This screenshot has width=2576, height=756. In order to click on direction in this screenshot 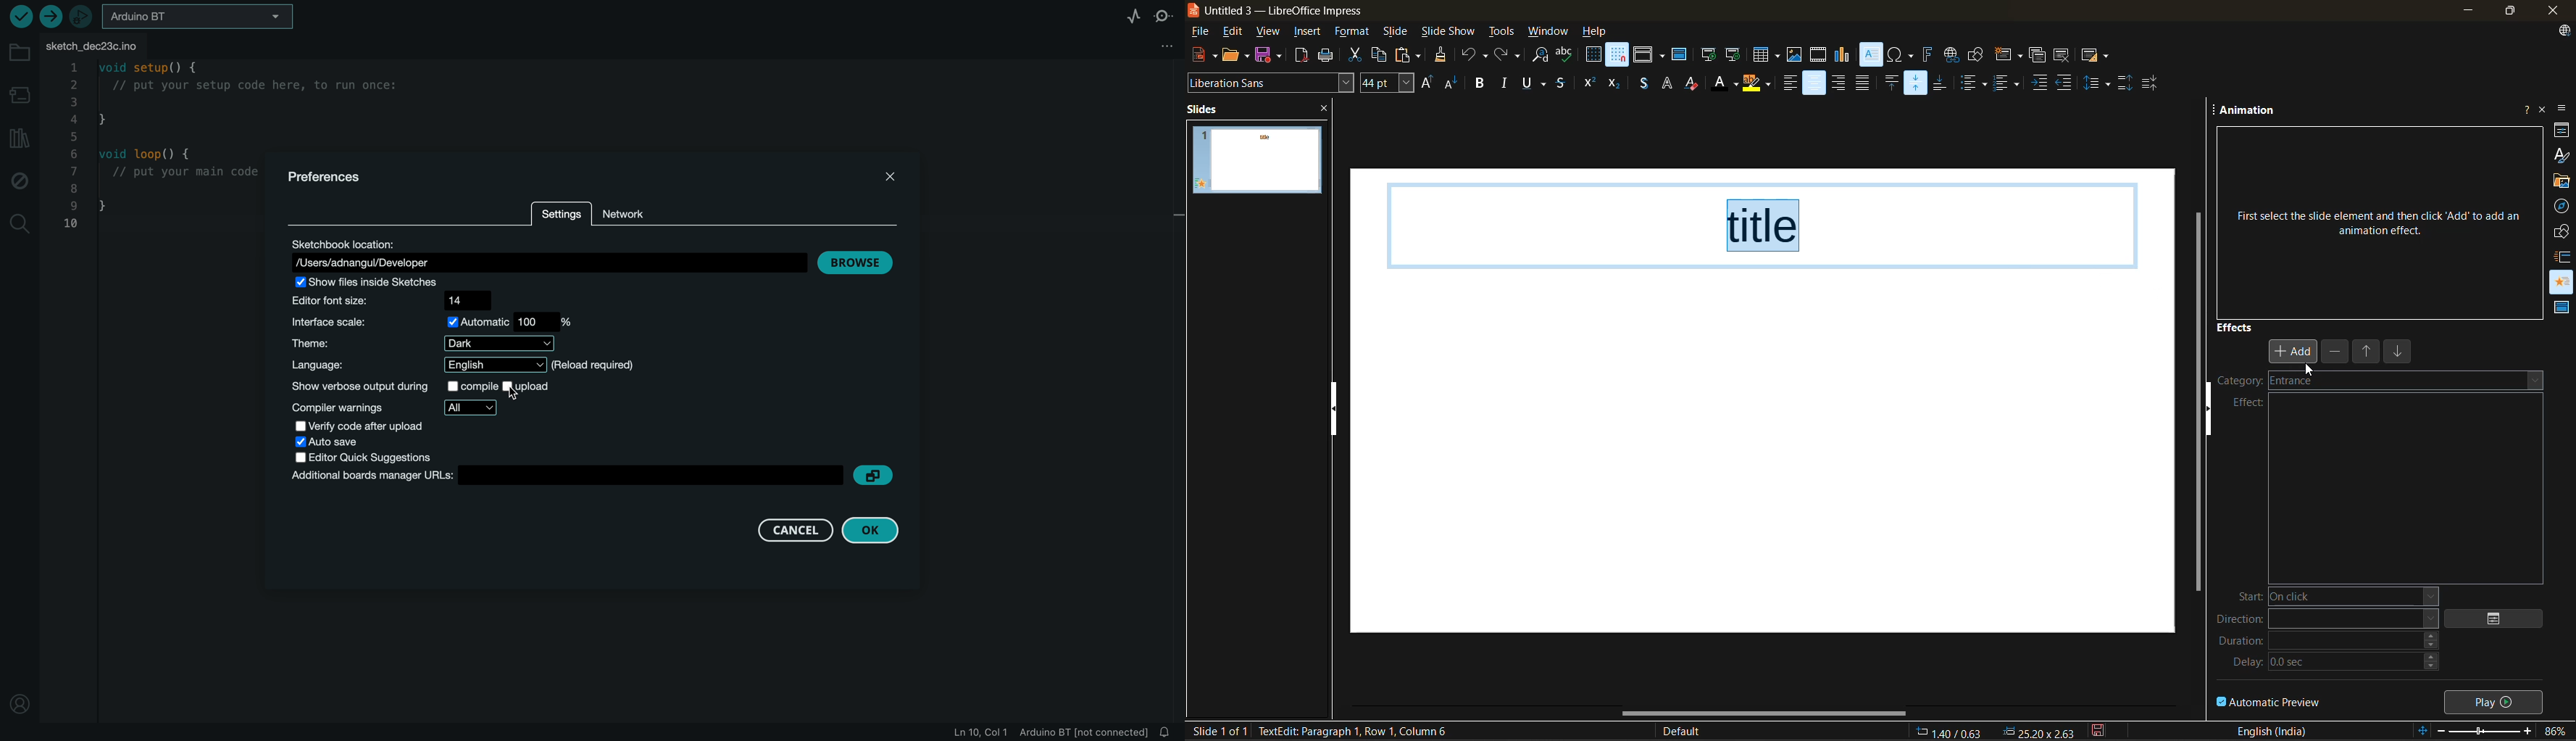, I will do `click(2327, 621)`.